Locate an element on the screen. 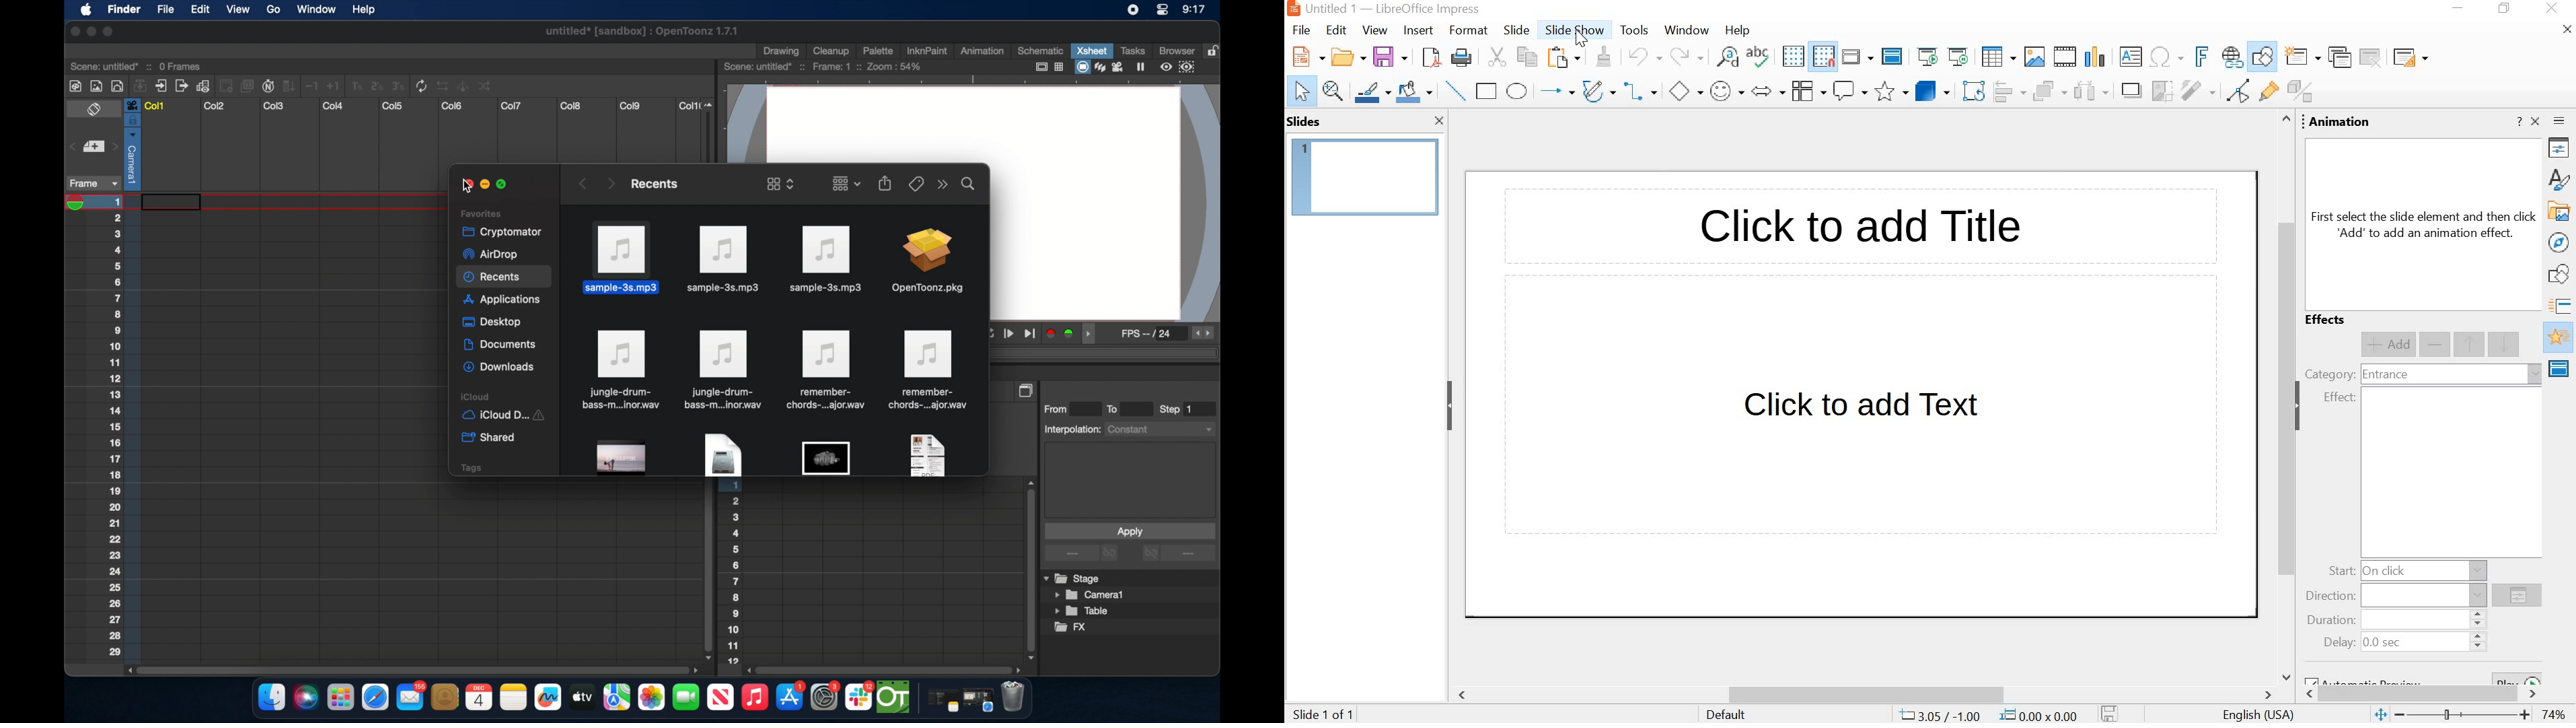 The width and height of the screenshot is (2576, 728). zoom and pan is located at coordinates (1333, 91).